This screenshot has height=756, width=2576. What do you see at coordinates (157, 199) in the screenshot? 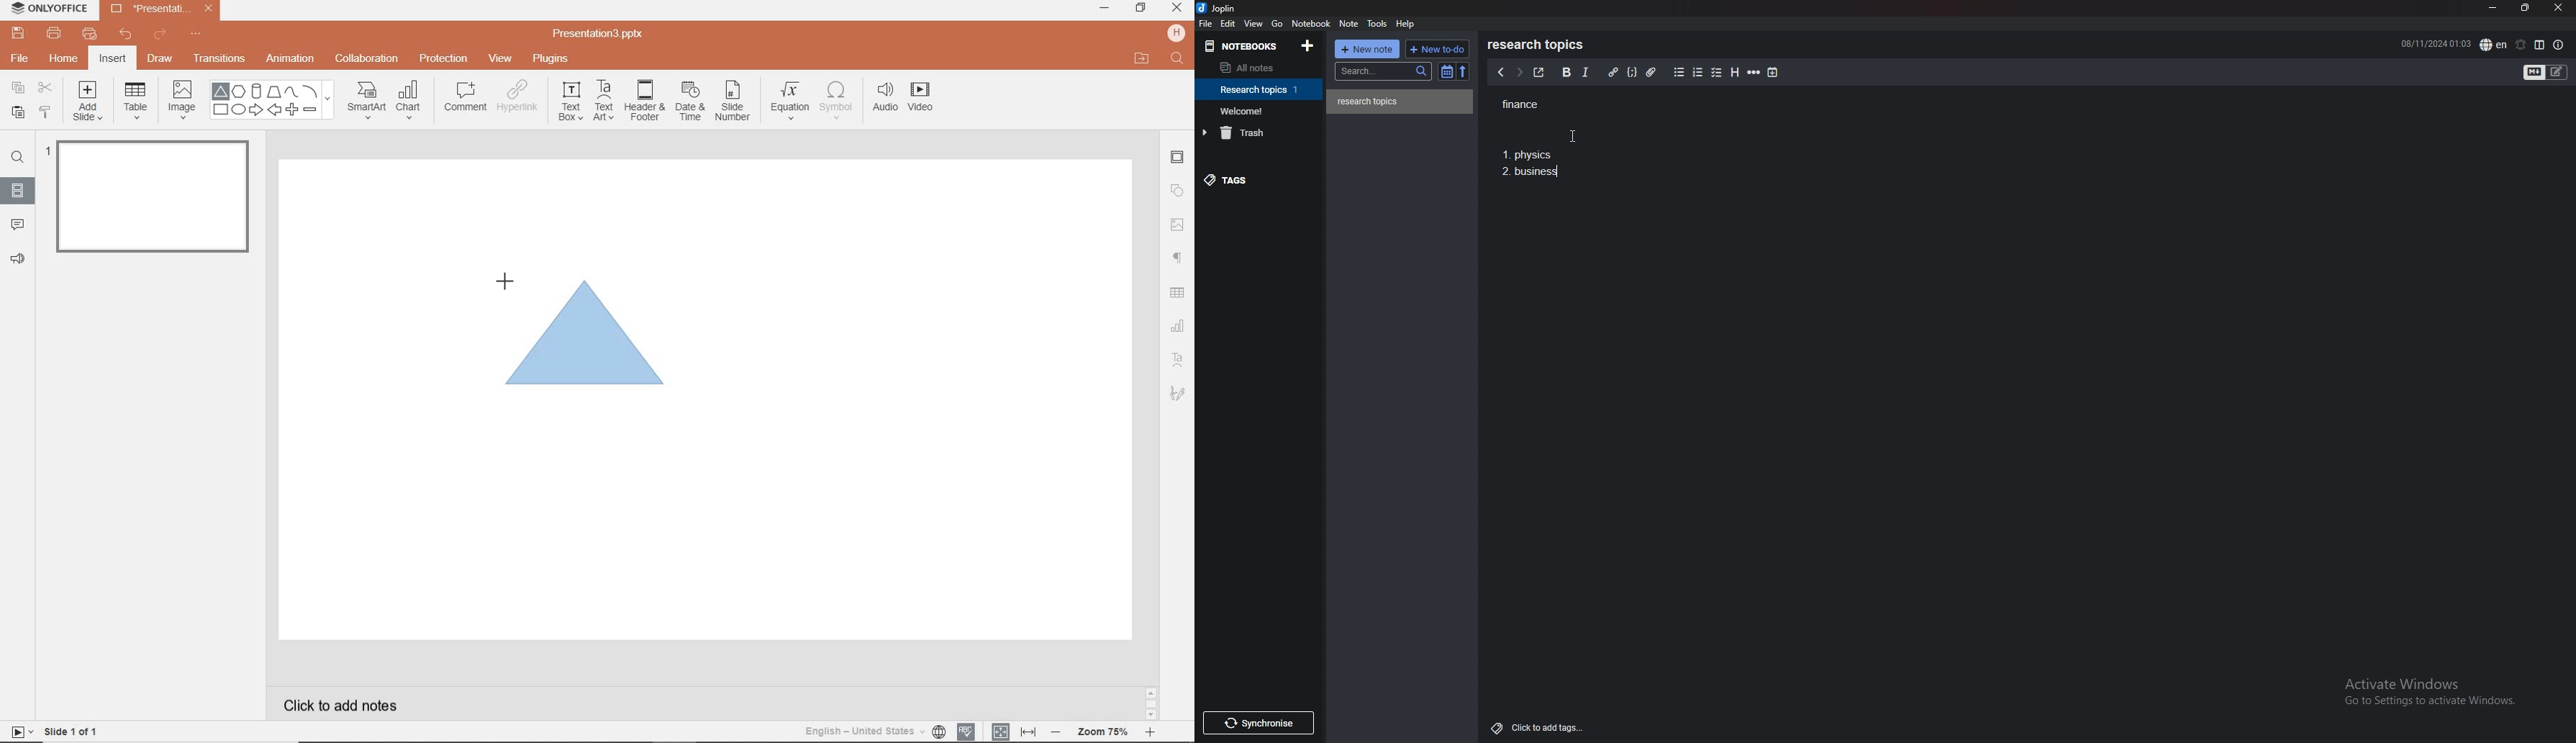
I see `slide 1` at bounding box center [157, 199].